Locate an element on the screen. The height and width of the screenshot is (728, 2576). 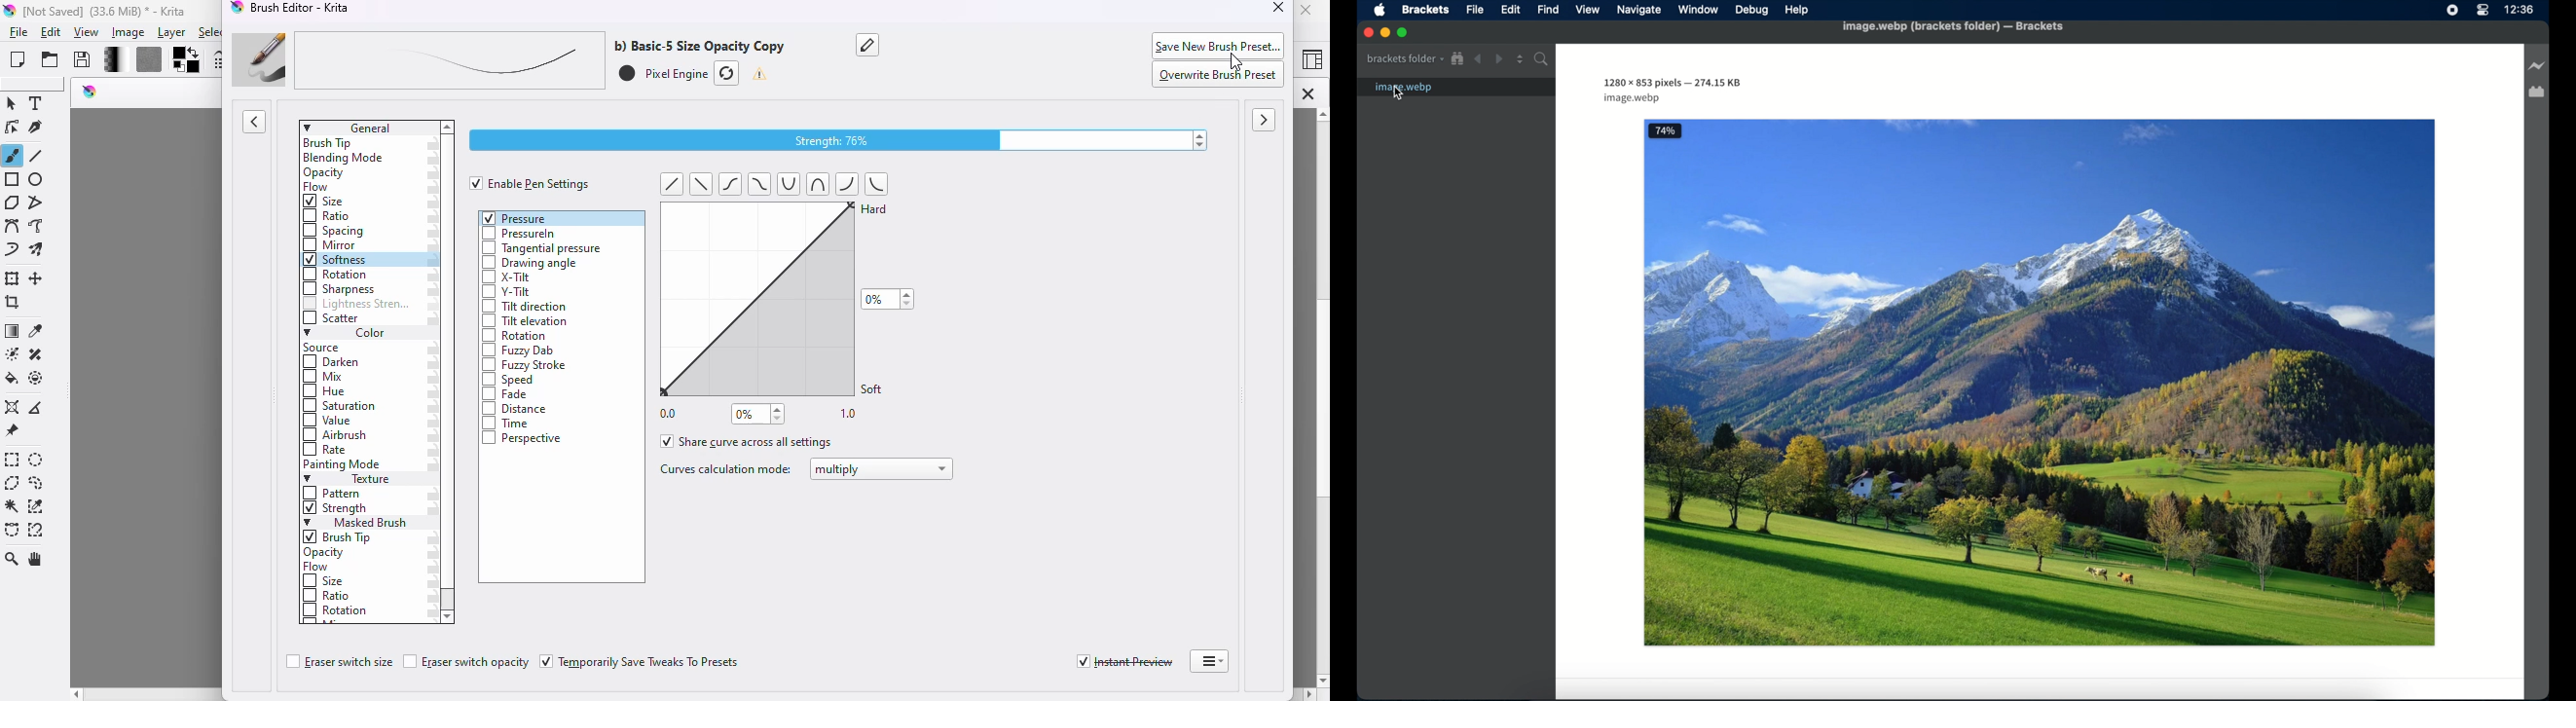
fill gradients is located at coordinates (108, 60).